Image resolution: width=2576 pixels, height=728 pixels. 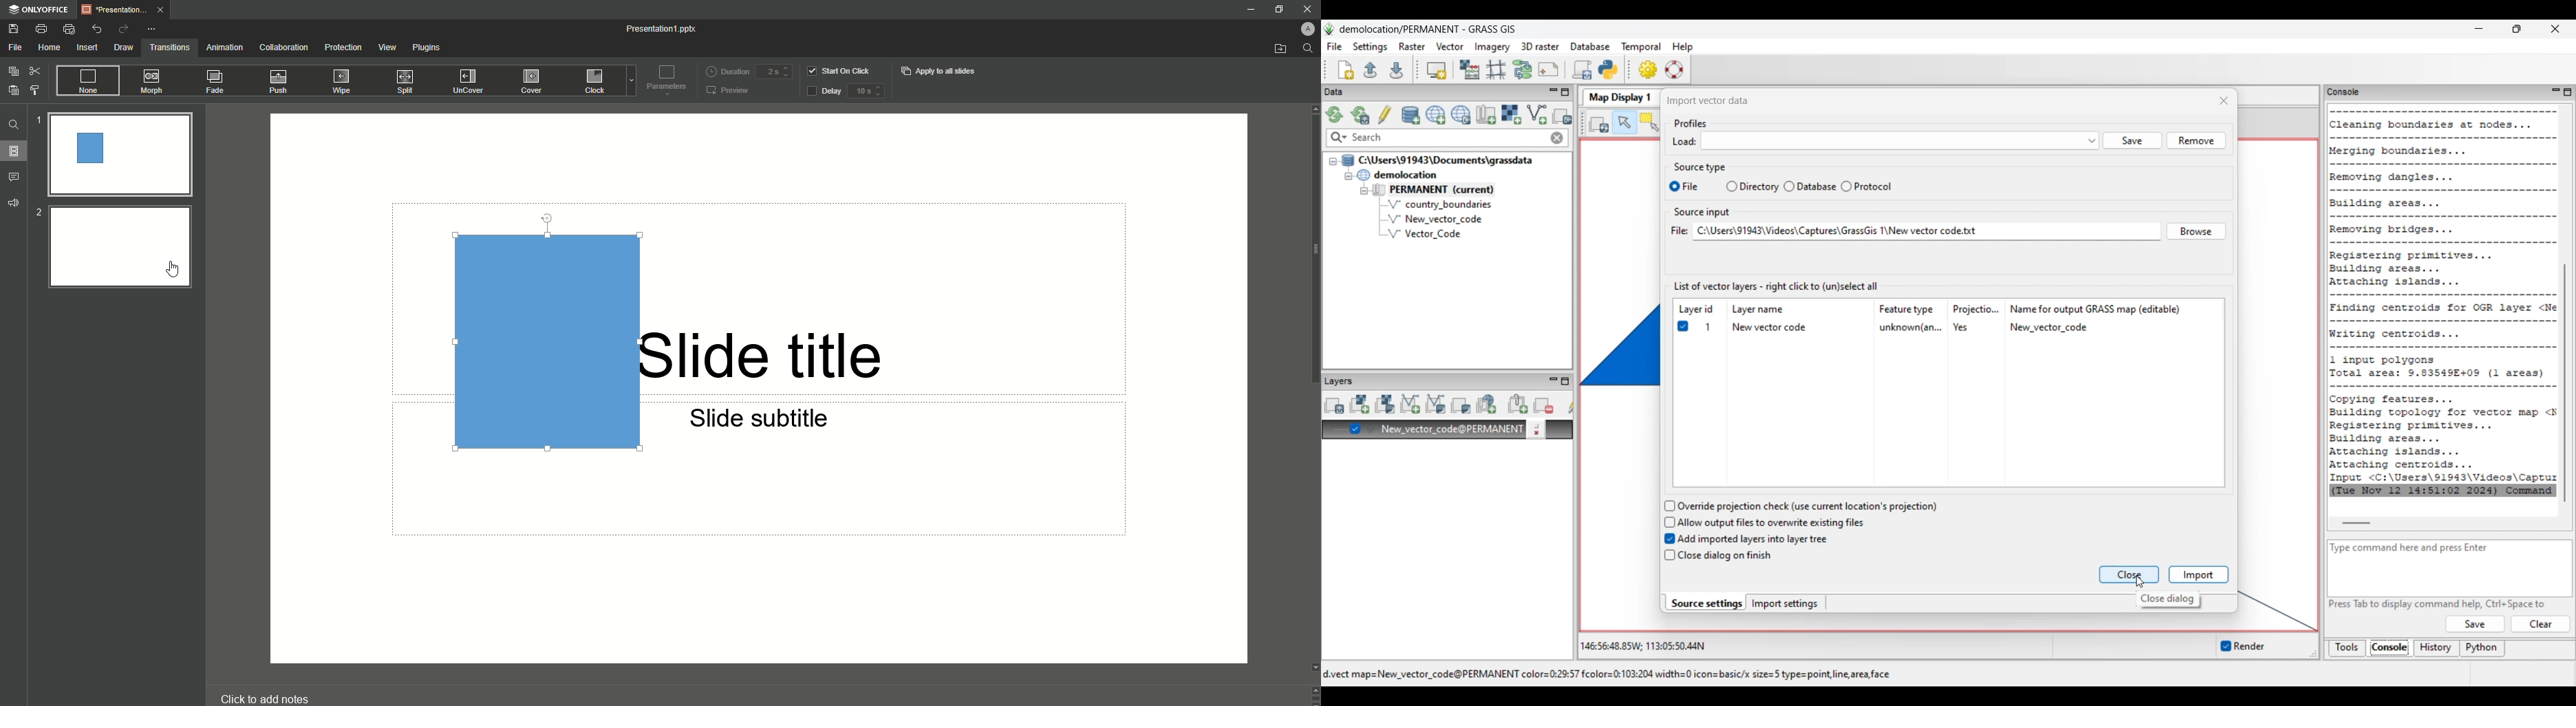 I want to click on Print, so click(x=41, y=28).